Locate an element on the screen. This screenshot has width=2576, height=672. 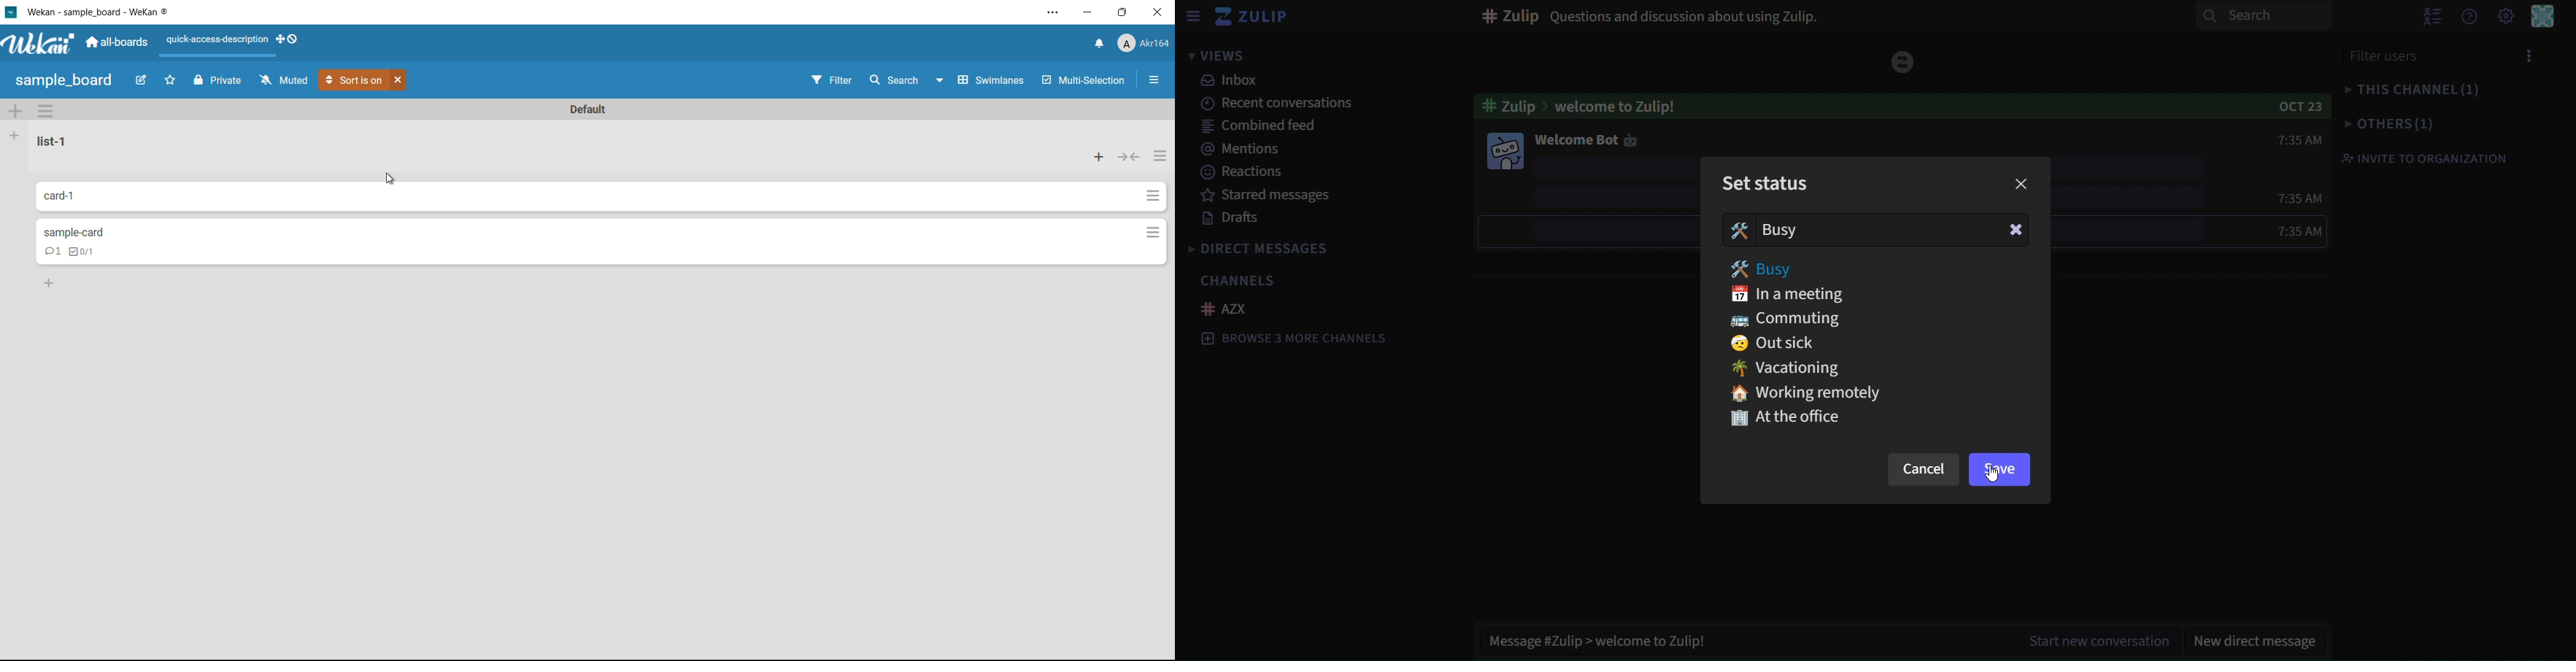
filter is located at coordinates (833, 81).